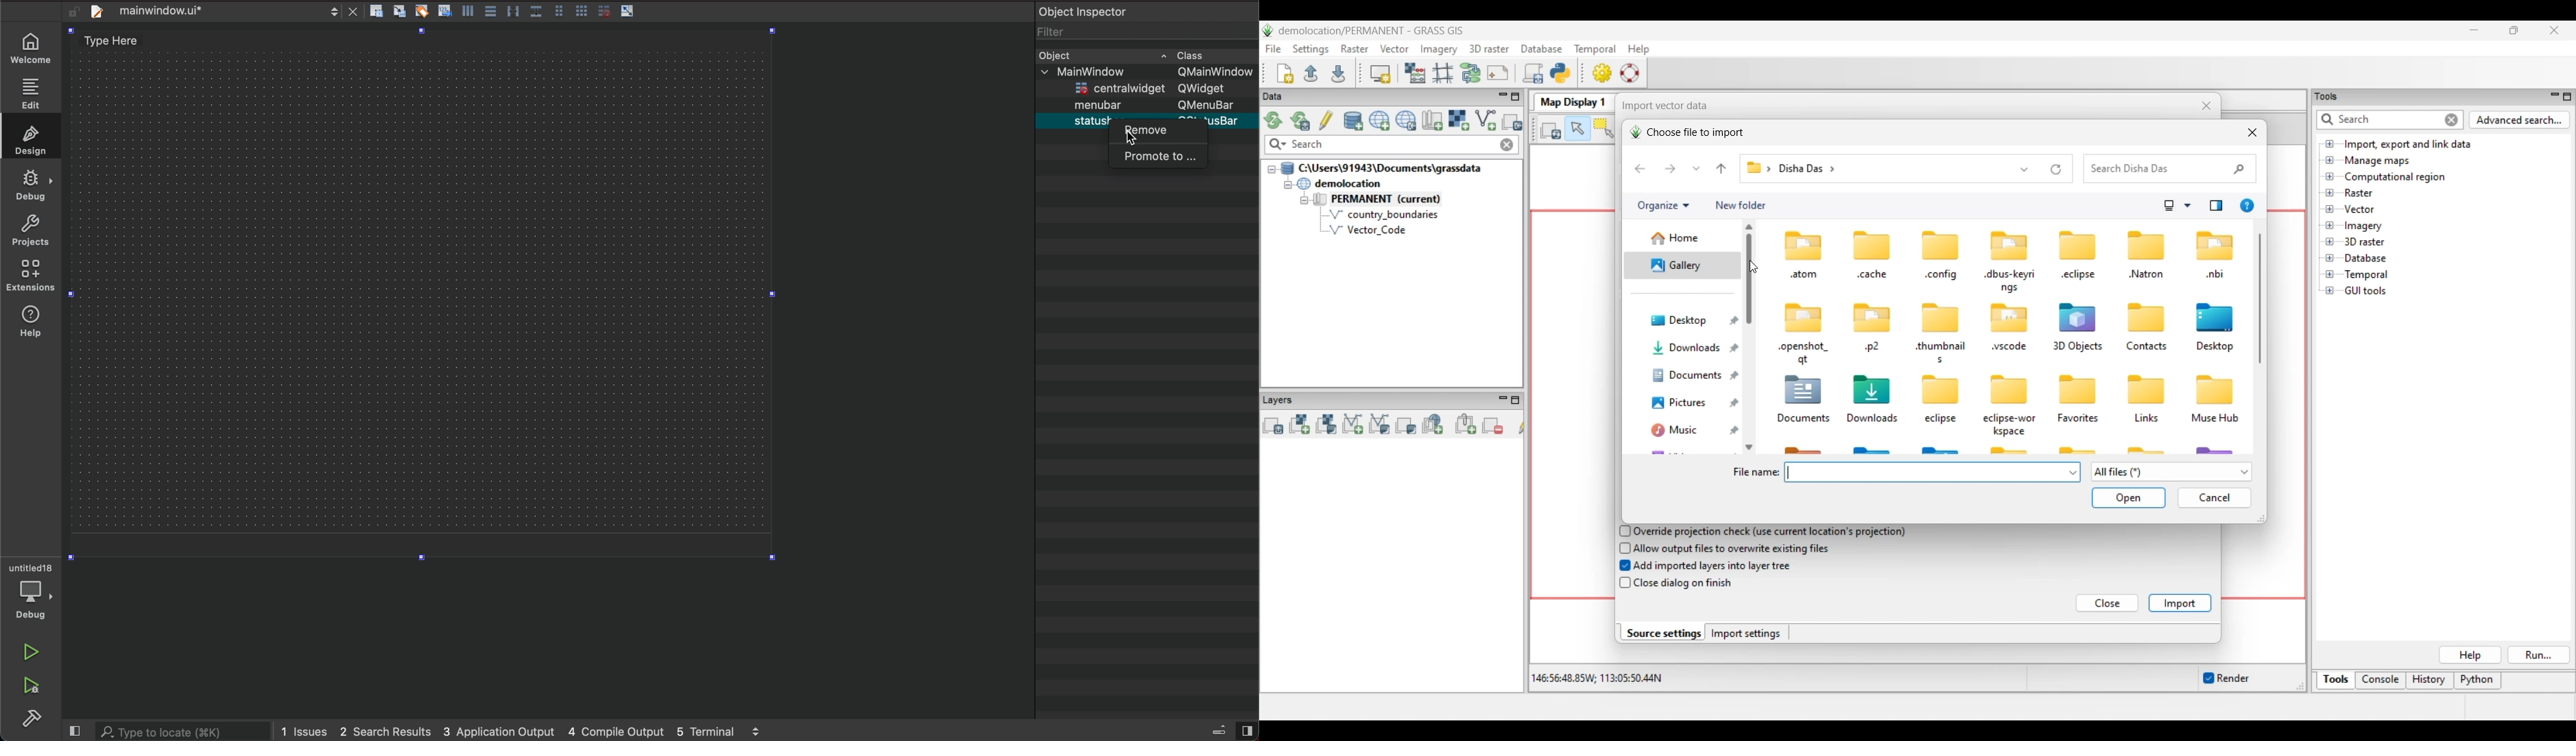 The height and width of the screenshot is (756, 2576). Describe the element at coordinates (32, 320) in the screenshot. I see `extensions` at that location.